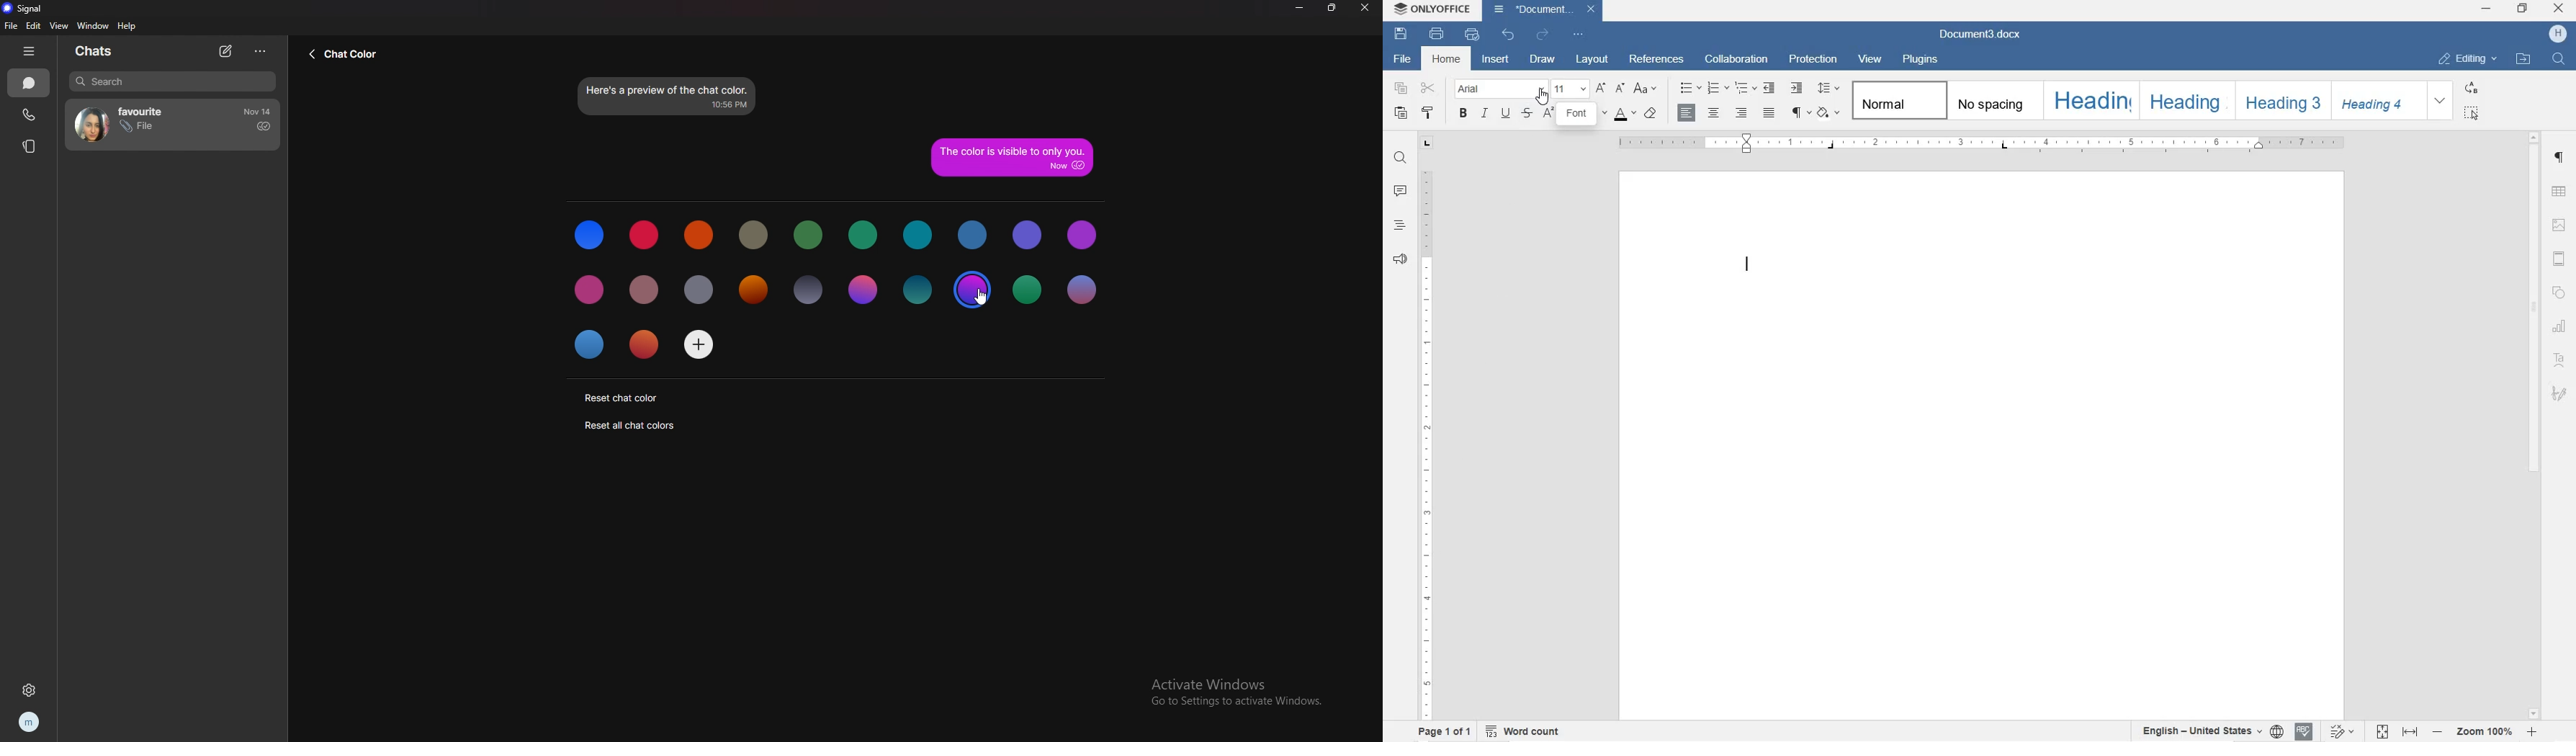 The image size is (2576, 756). Describe the element at coordinates (1742, 112) in the screenshot. I see `ALIGN RIGHT` at that location.